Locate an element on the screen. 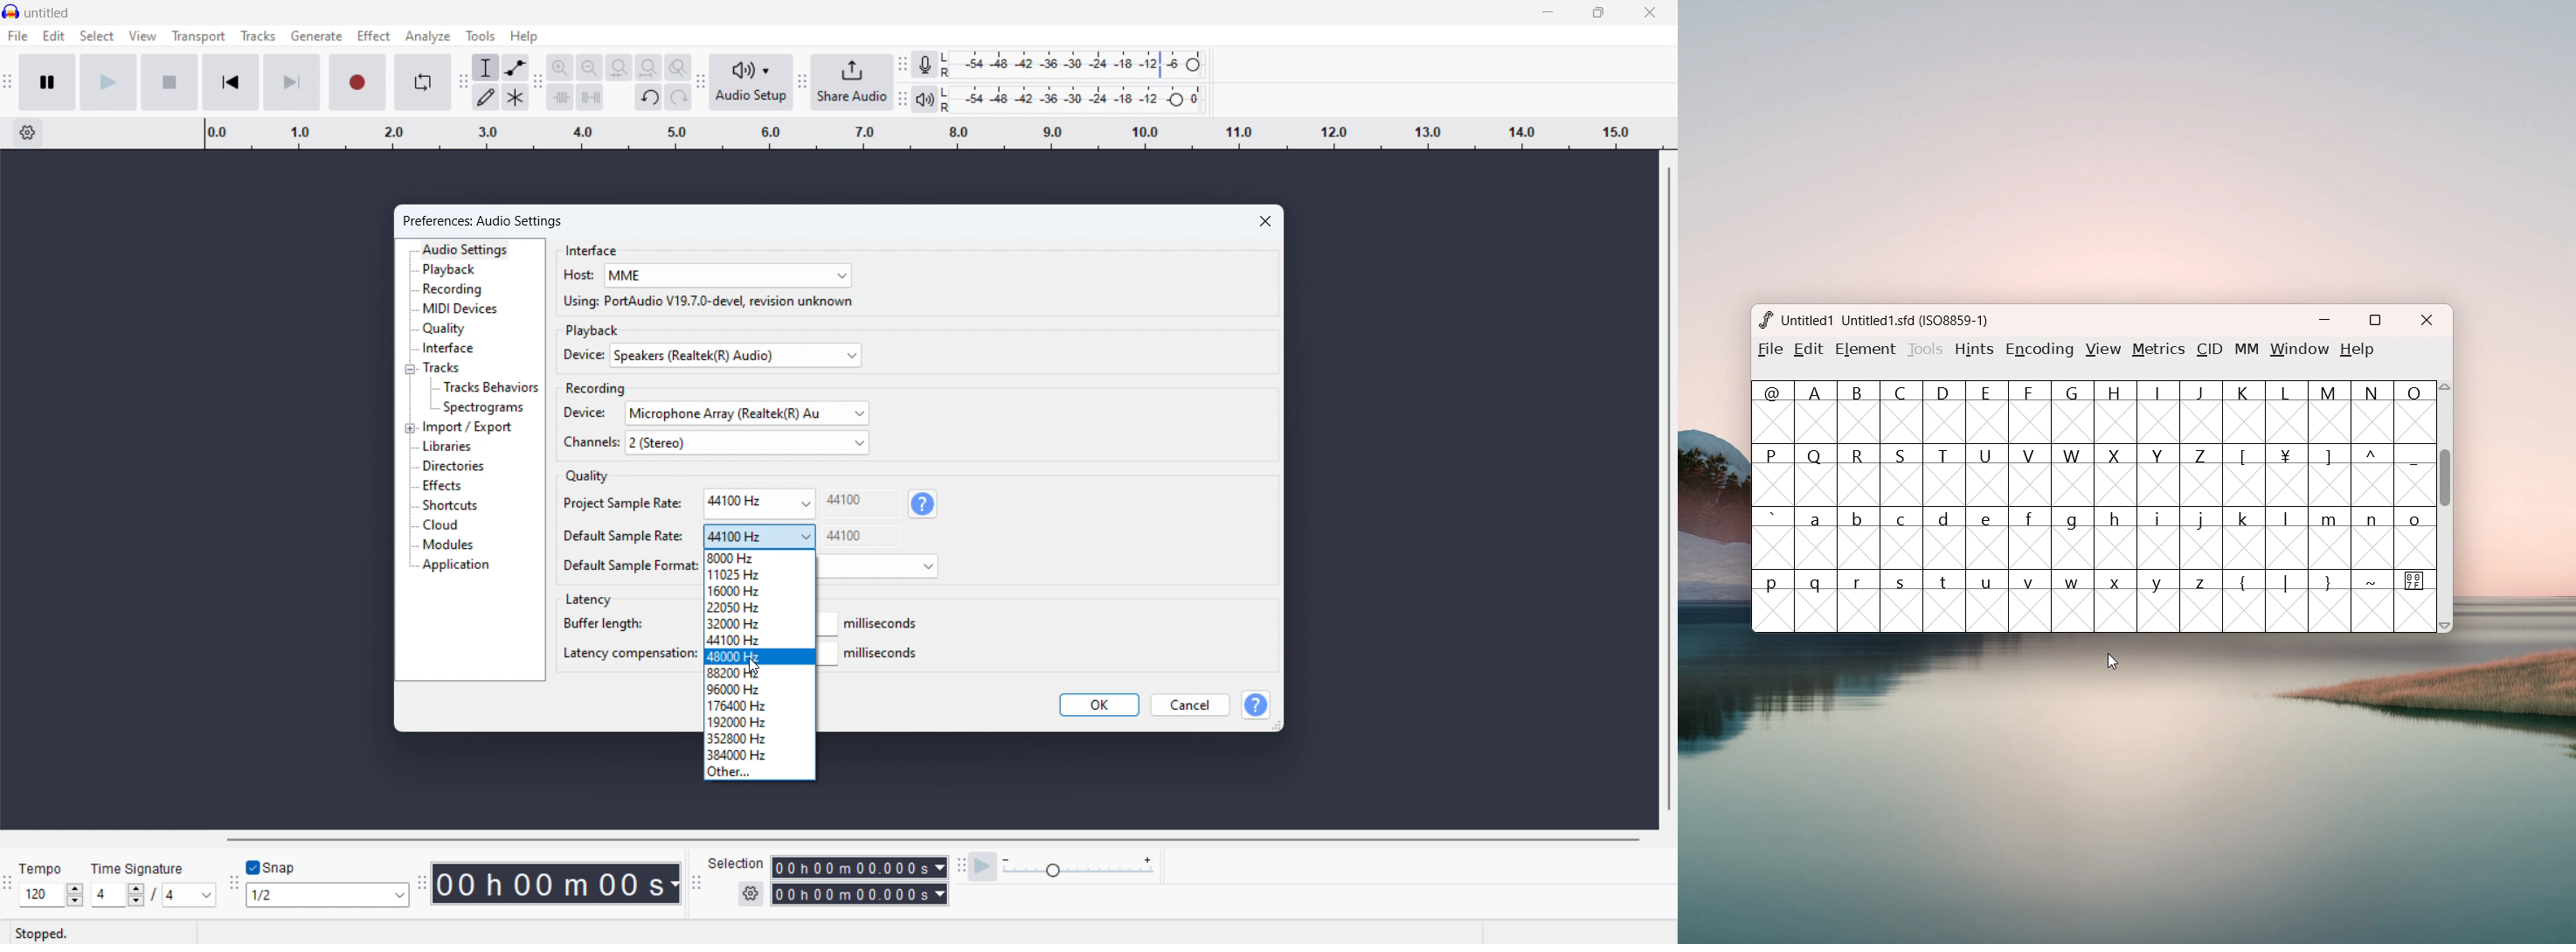  q is located at coordinates (1817, 601).